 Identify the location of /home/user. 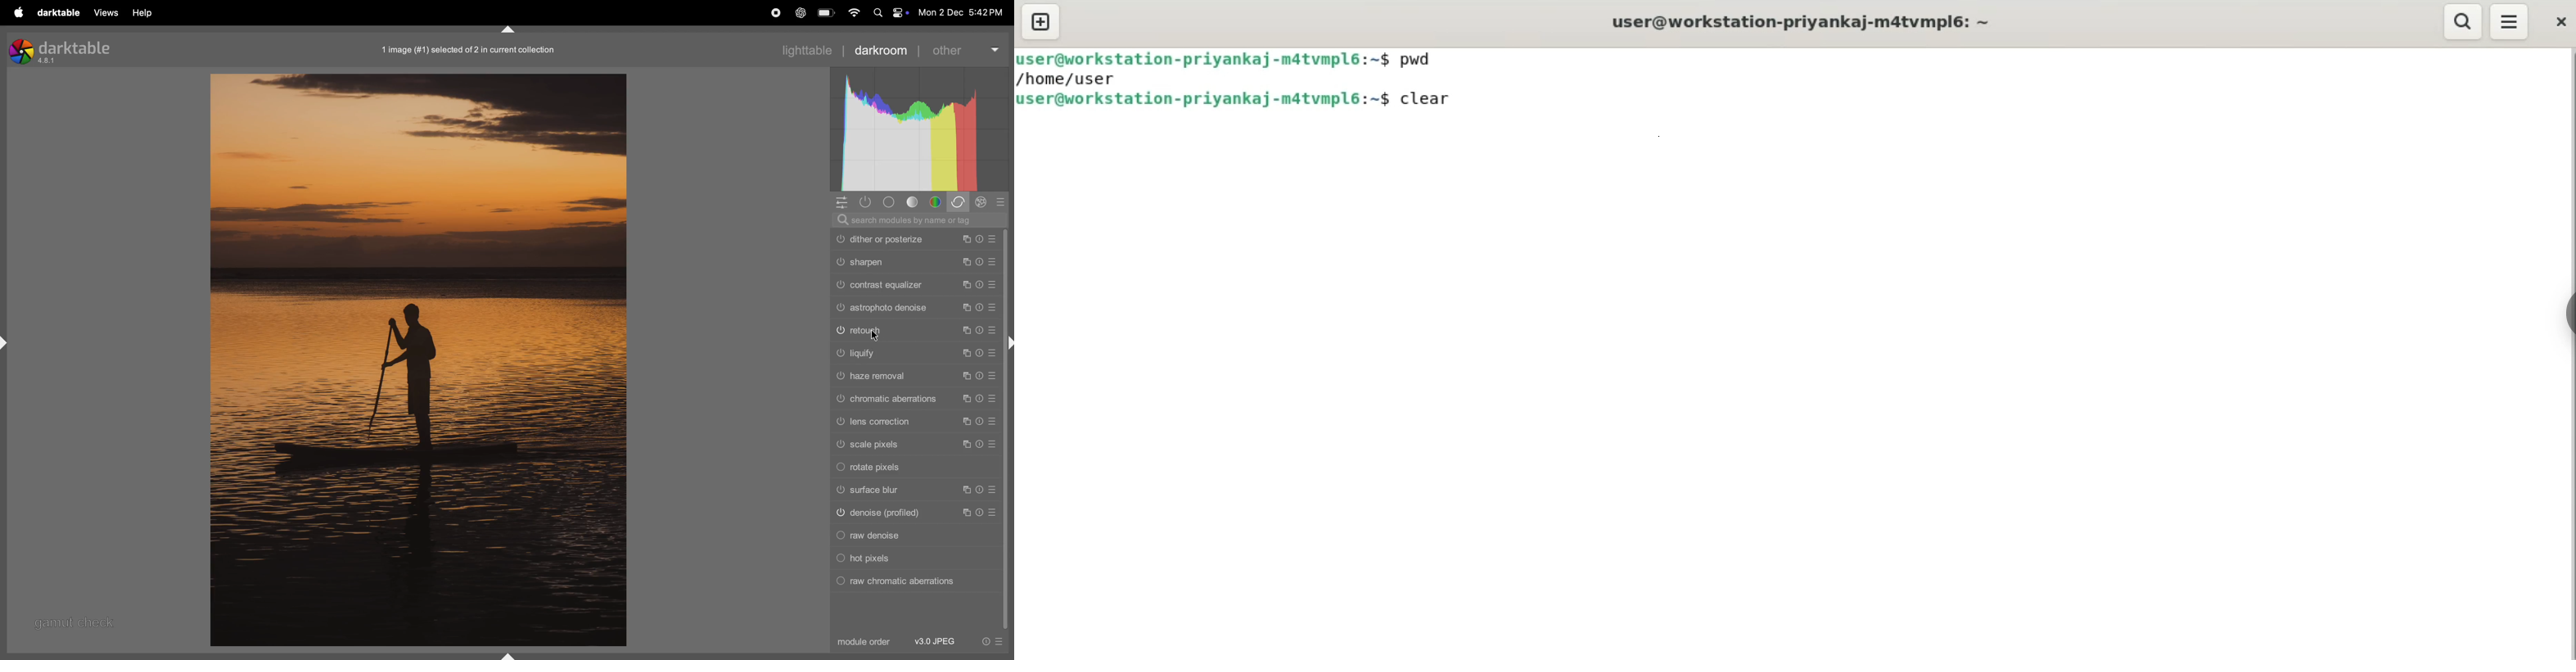
(1067, 79).